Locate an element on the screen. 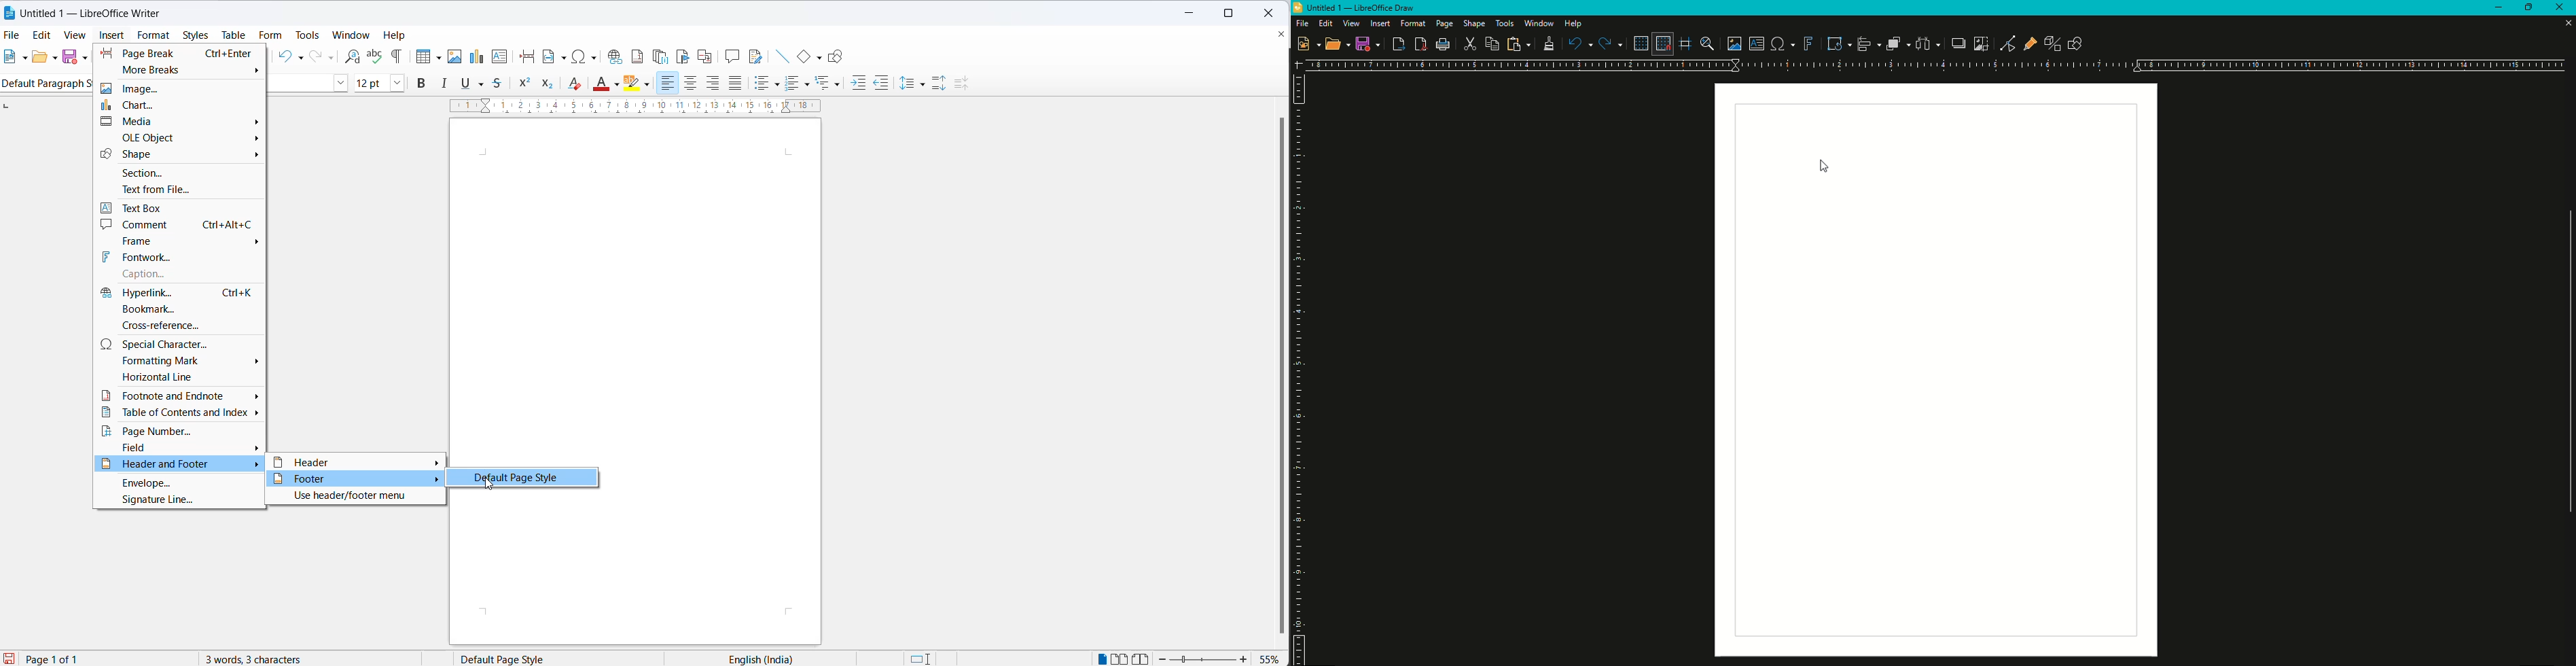 The width and height of the screenshot is (2576, 672). open options is located at coordinates (50, 58).